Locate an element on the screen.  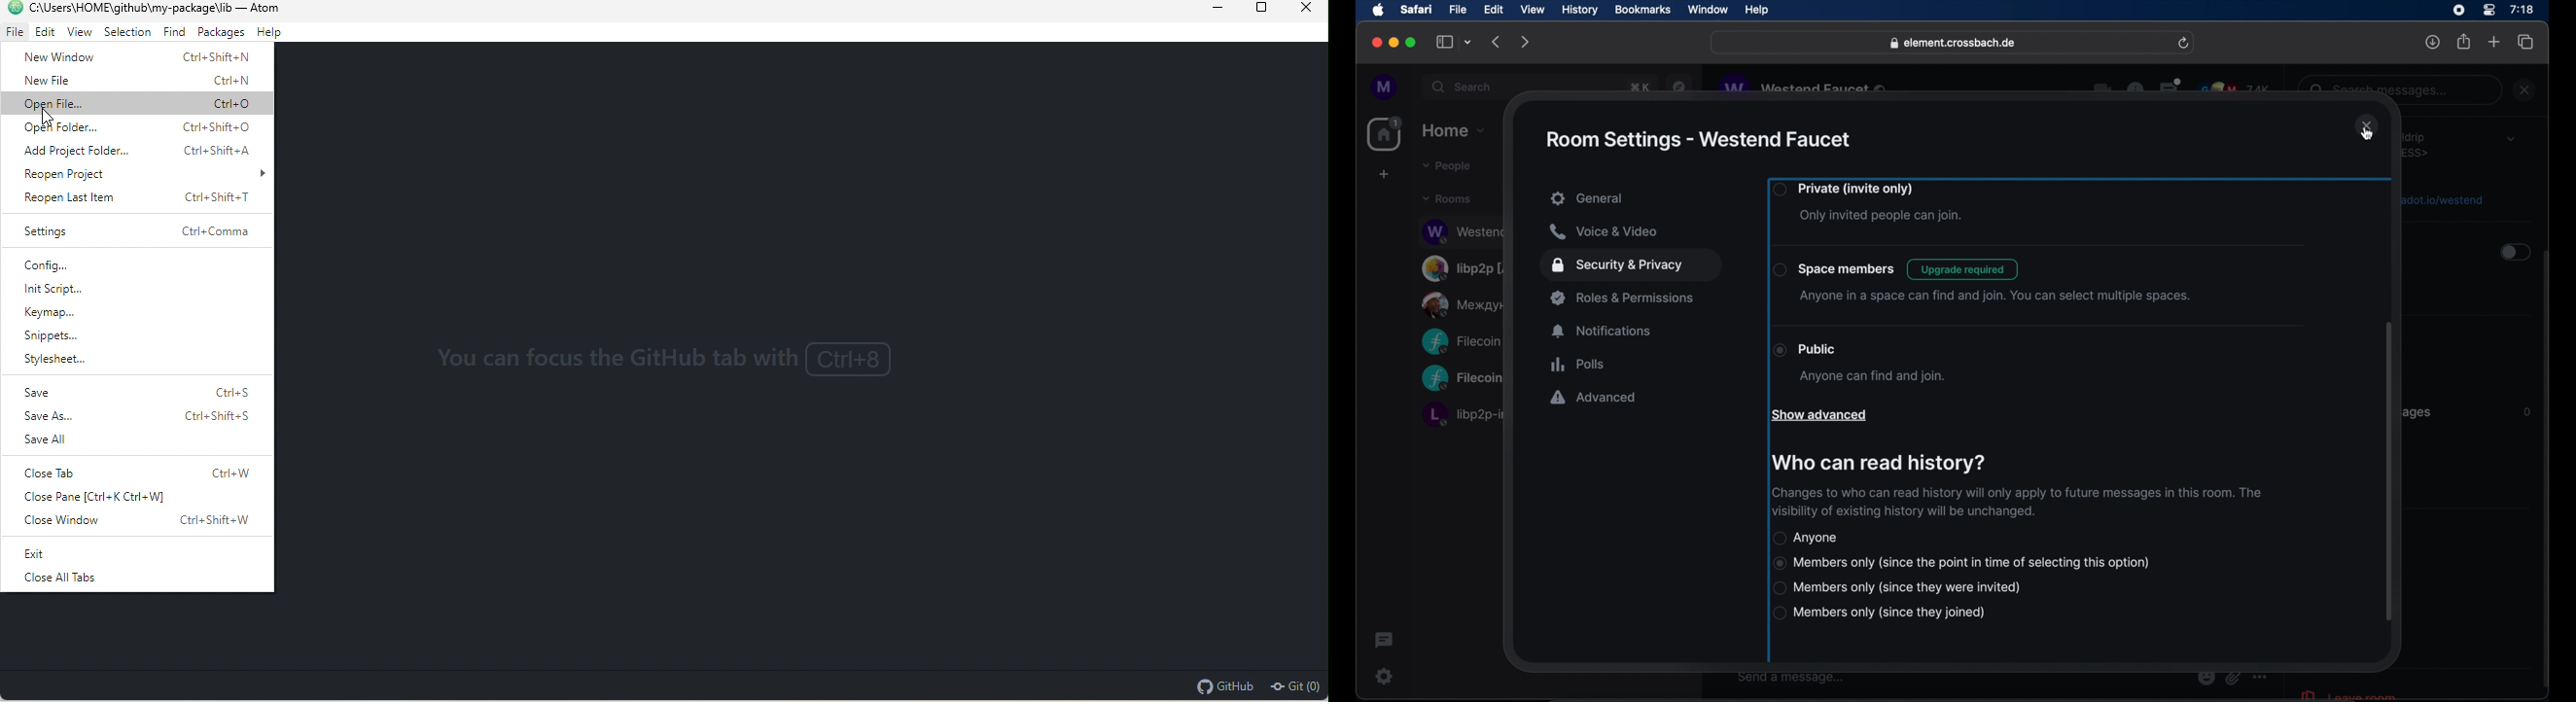
roles and permissions is located at coordinates (1624, 298).